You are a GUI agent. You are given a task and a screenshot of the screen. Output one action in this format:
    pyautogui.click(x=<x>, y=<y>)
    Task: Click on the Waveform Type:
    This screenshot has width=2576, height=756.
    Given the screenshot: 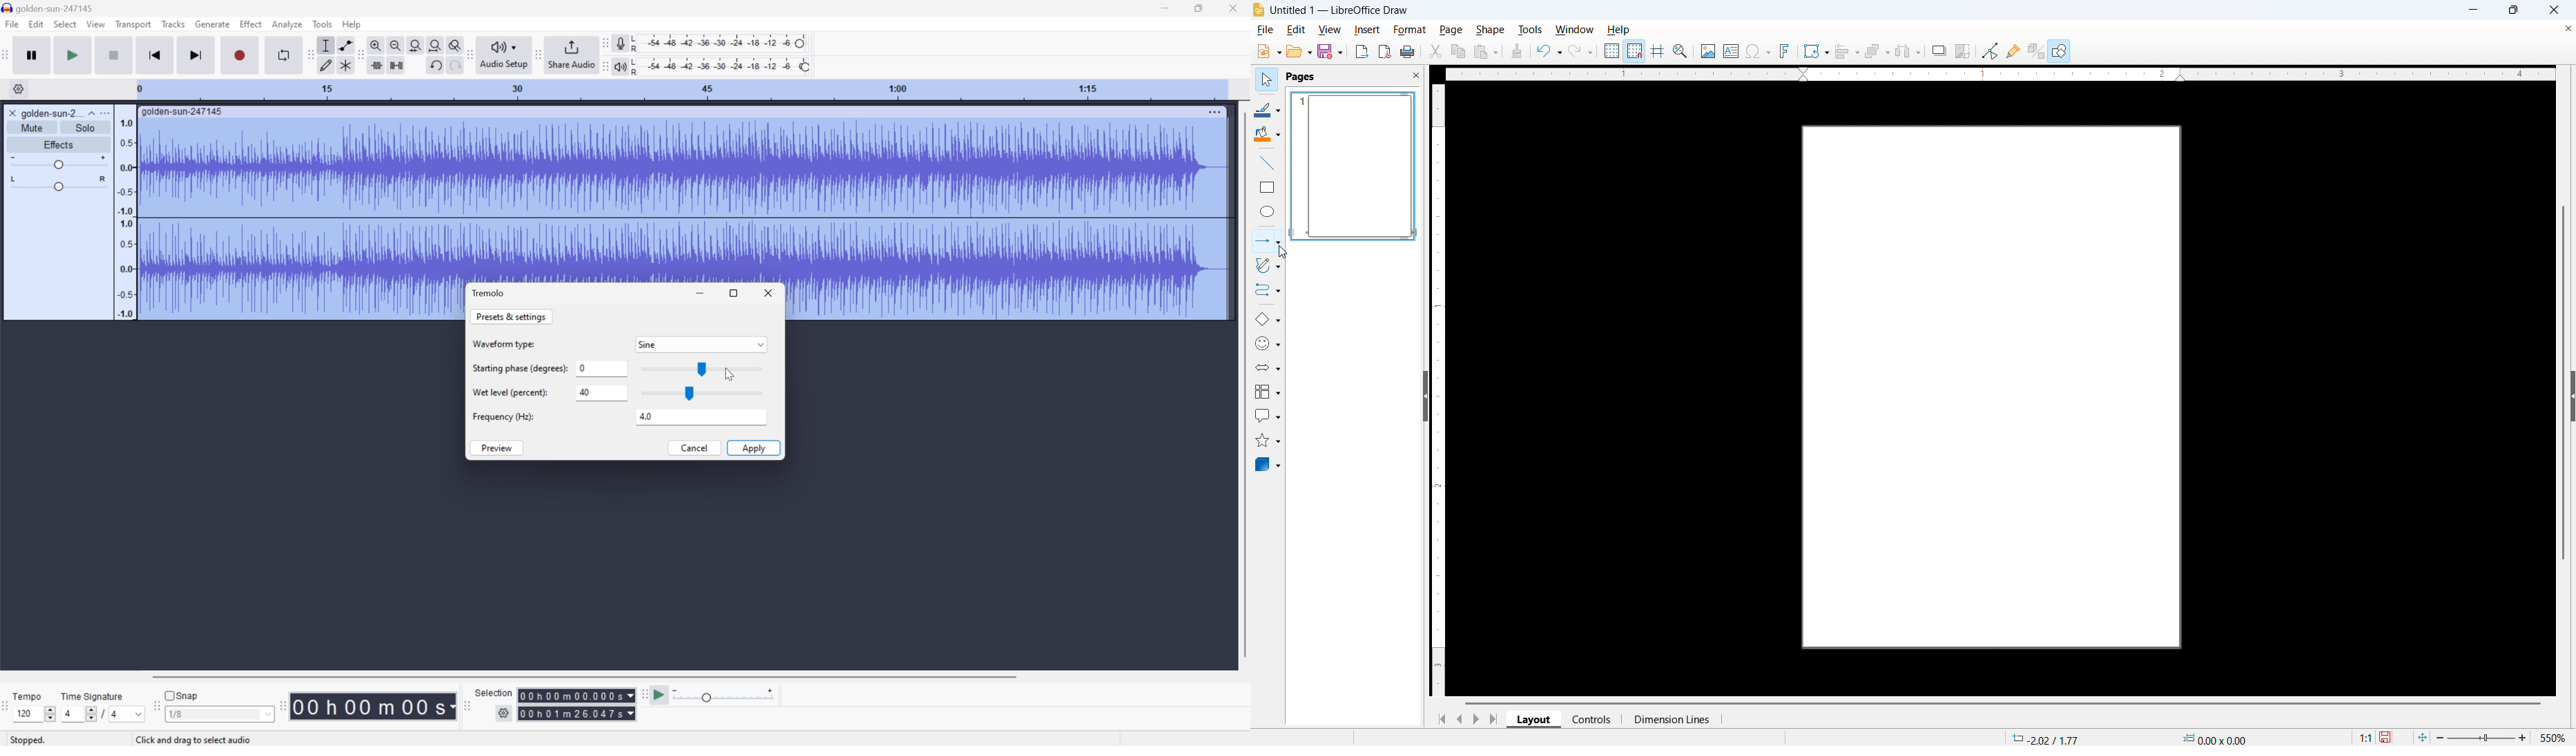 What is the action you would take?
    pyautogui.click(x=507, y=344)
    